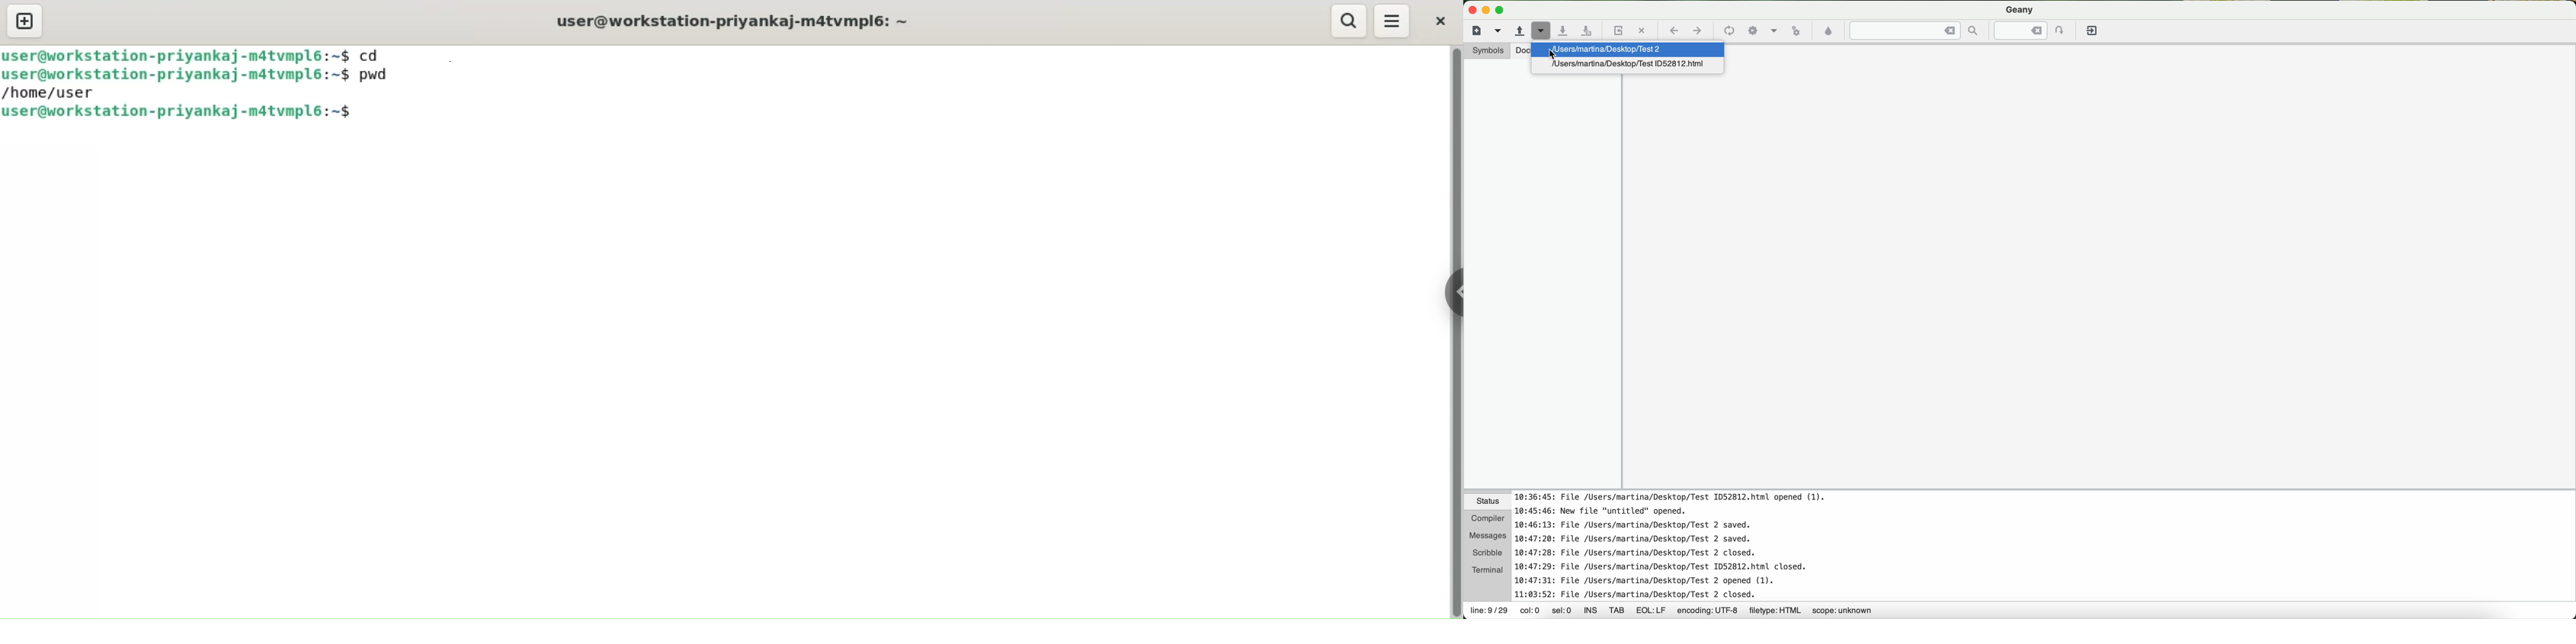 The width and height of the screenshot is (2576, 644). What do you see at coordinates (2098, 287) in the screenshot?
I see `workspace` at bounding box center [2098, 287].